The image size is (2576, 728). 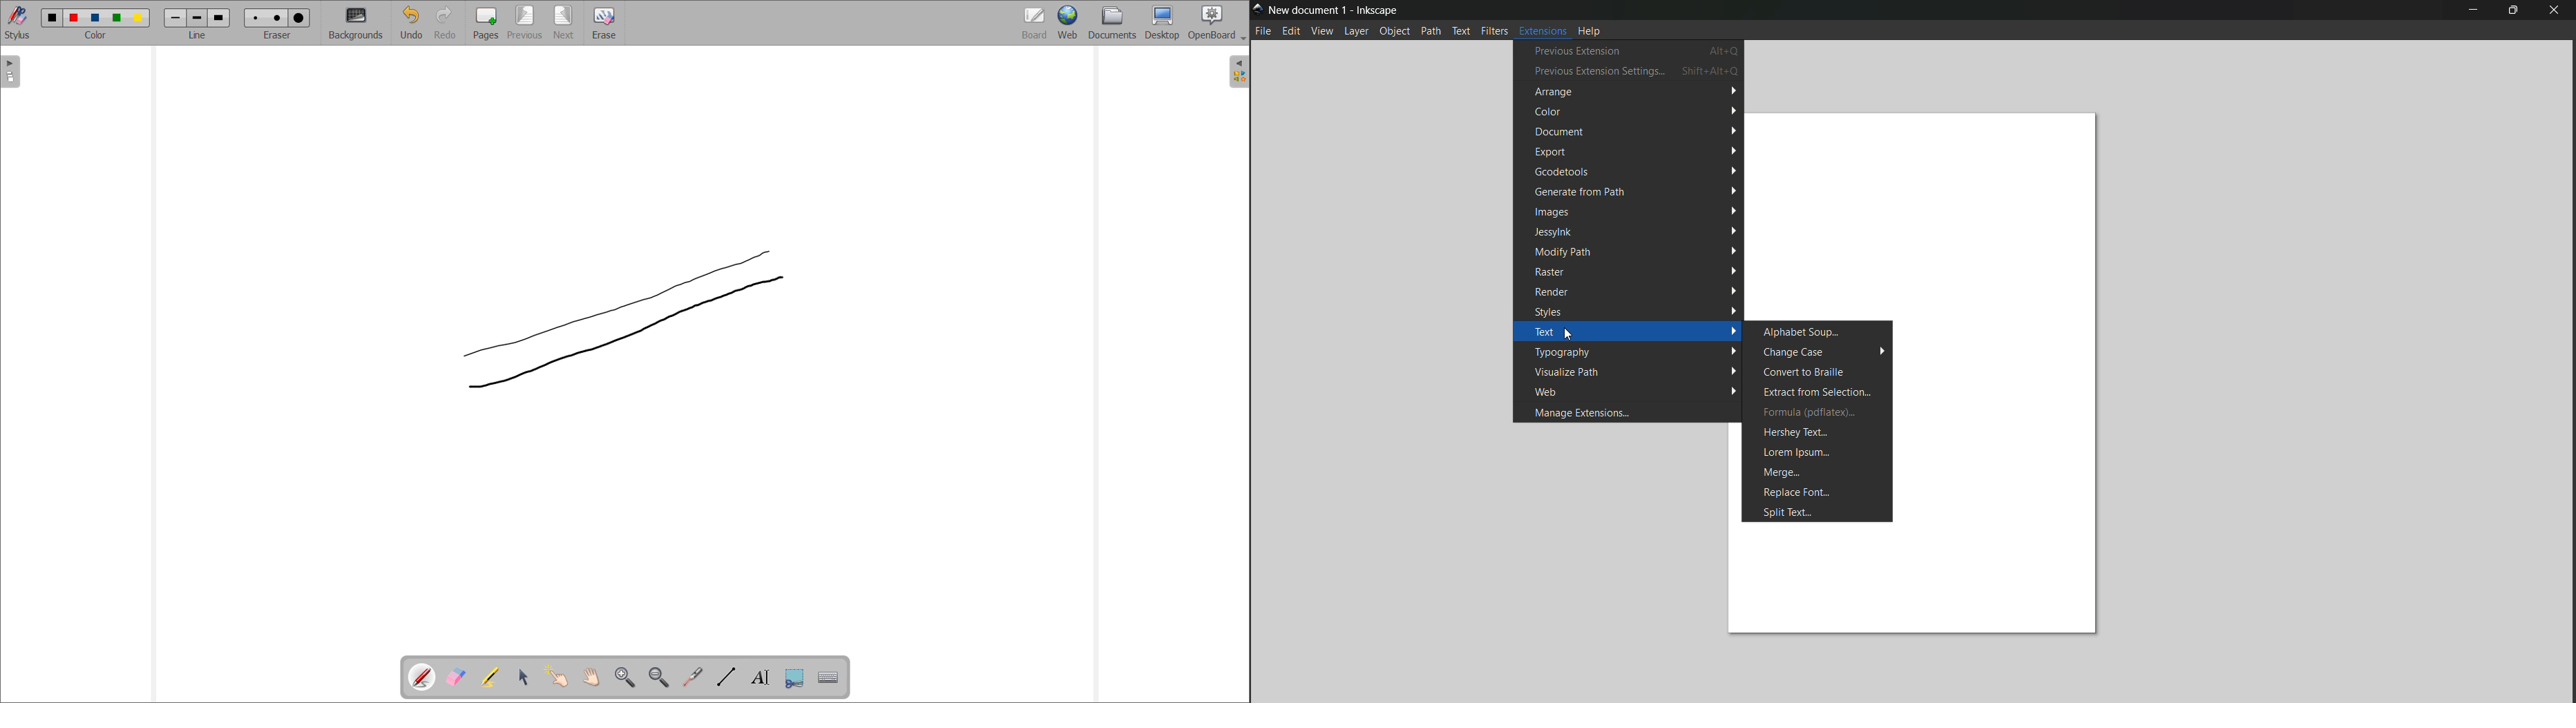 I want to click on Alphabet Soup, so click(x=1819, y=331).